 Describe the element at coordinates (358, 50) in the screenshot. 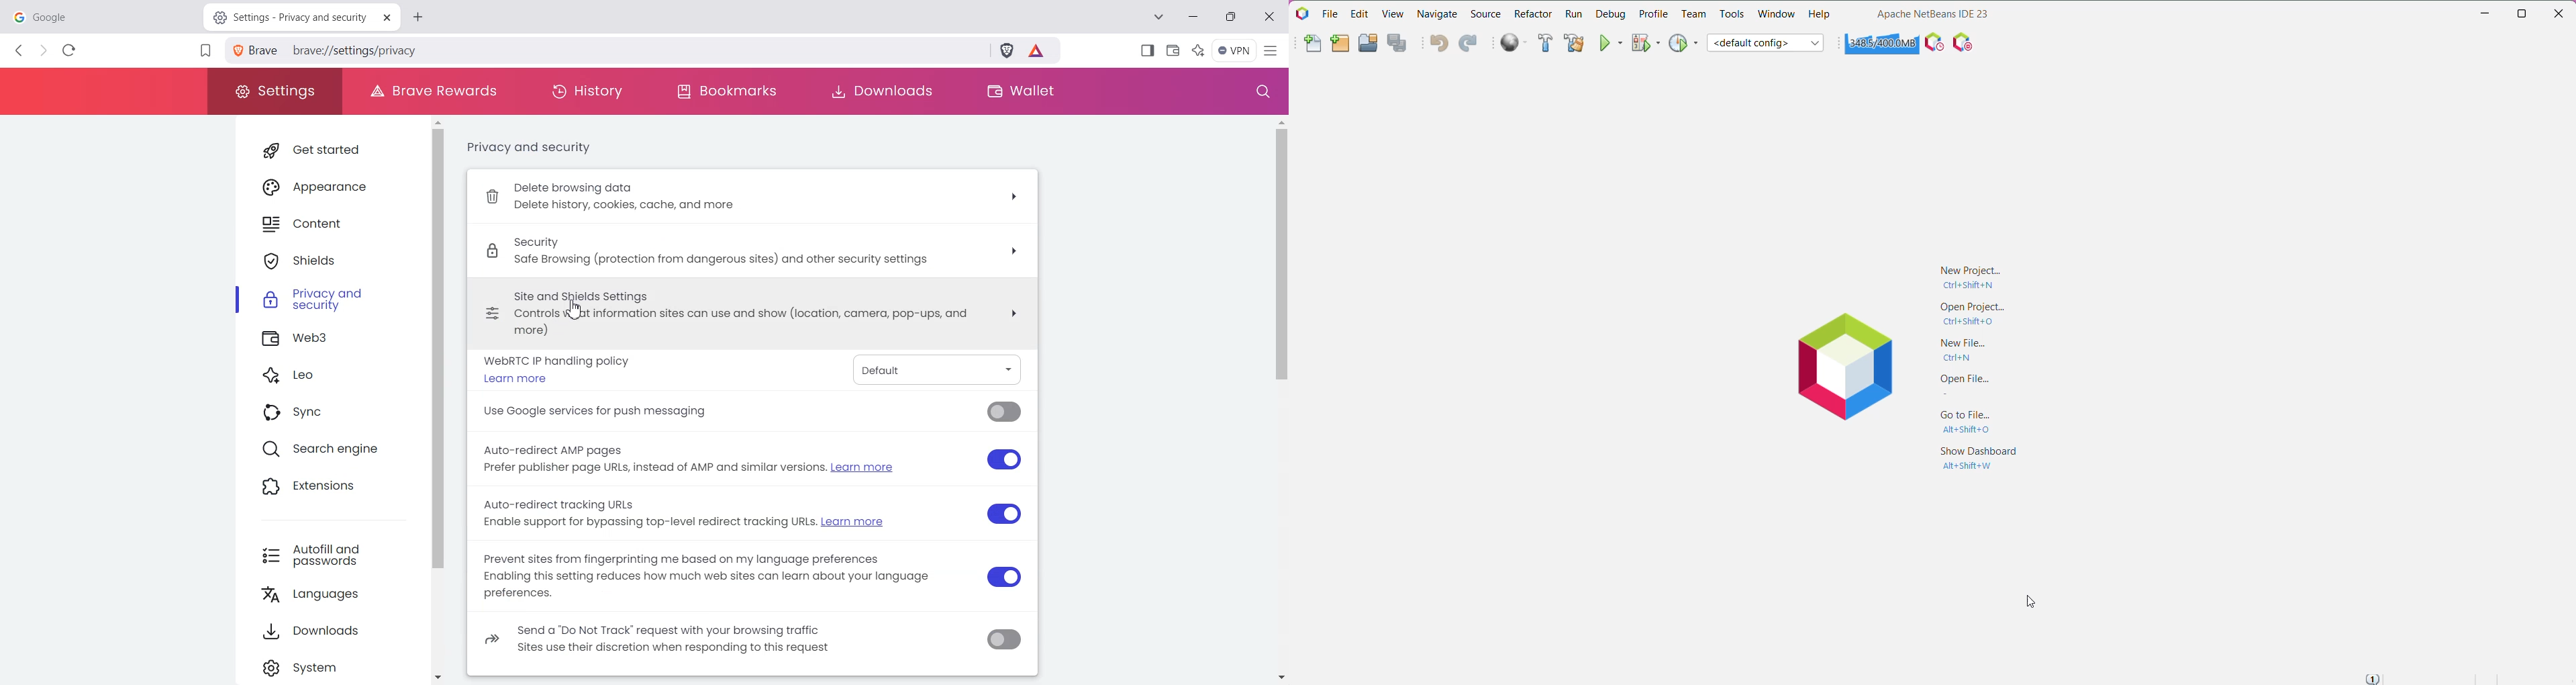

I see `brave://settings/privacy` at that location.